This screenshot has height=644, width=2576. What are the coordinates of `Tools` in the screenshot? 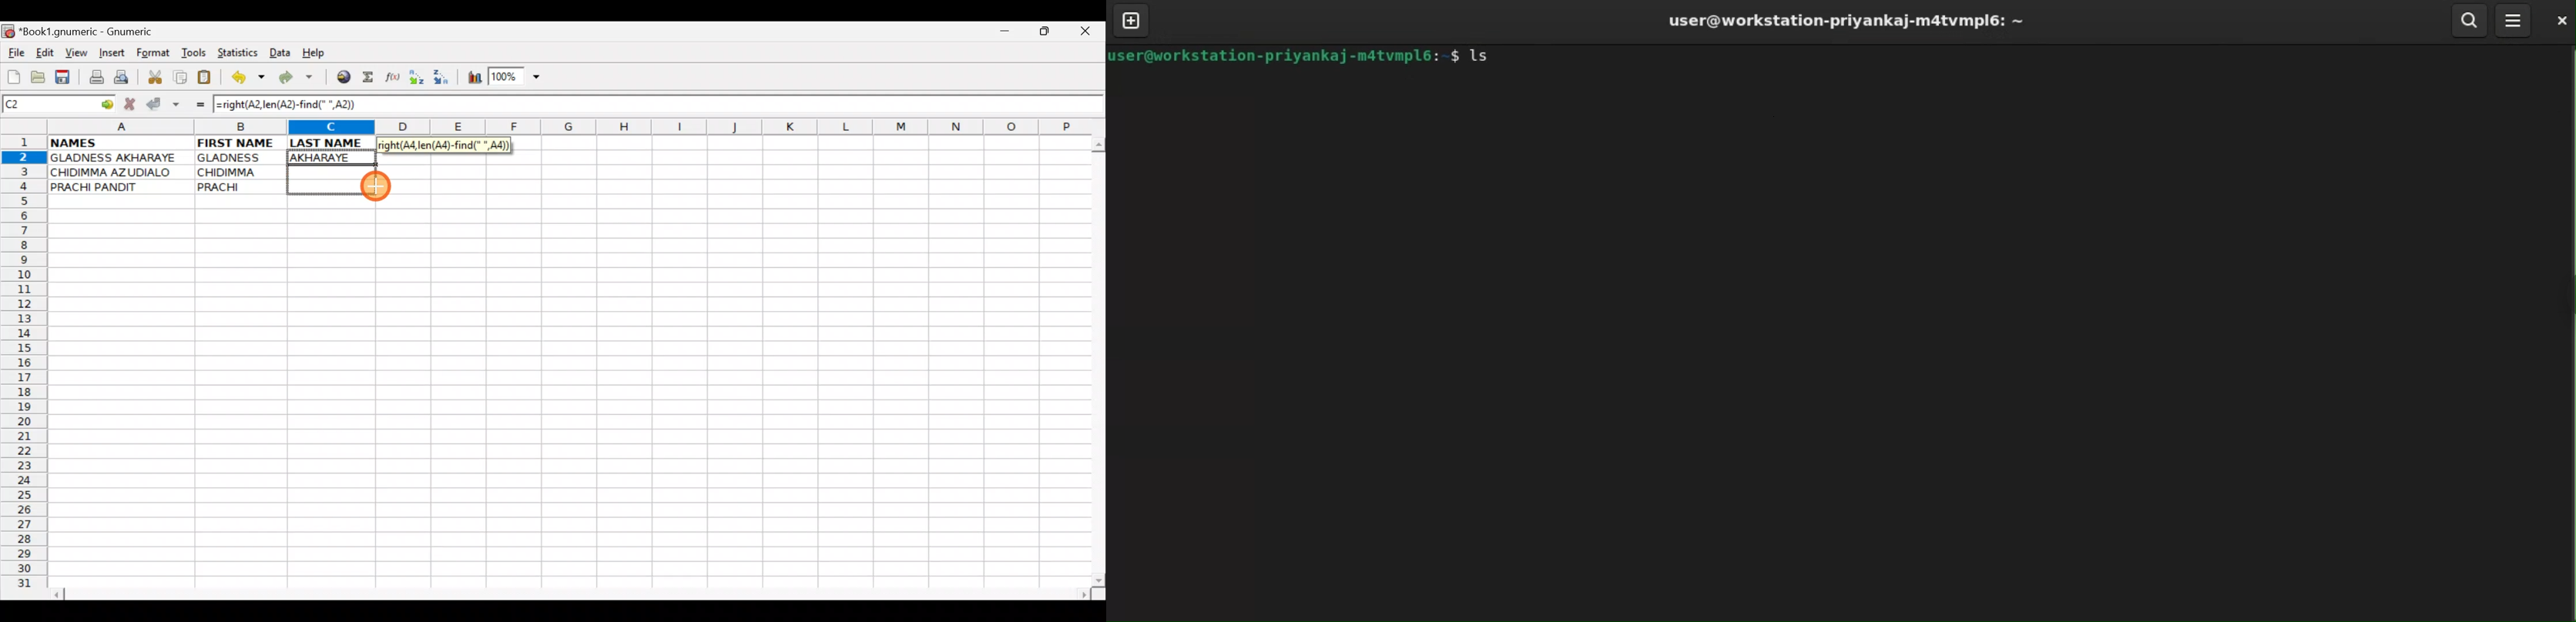 It's located at (195, 53).